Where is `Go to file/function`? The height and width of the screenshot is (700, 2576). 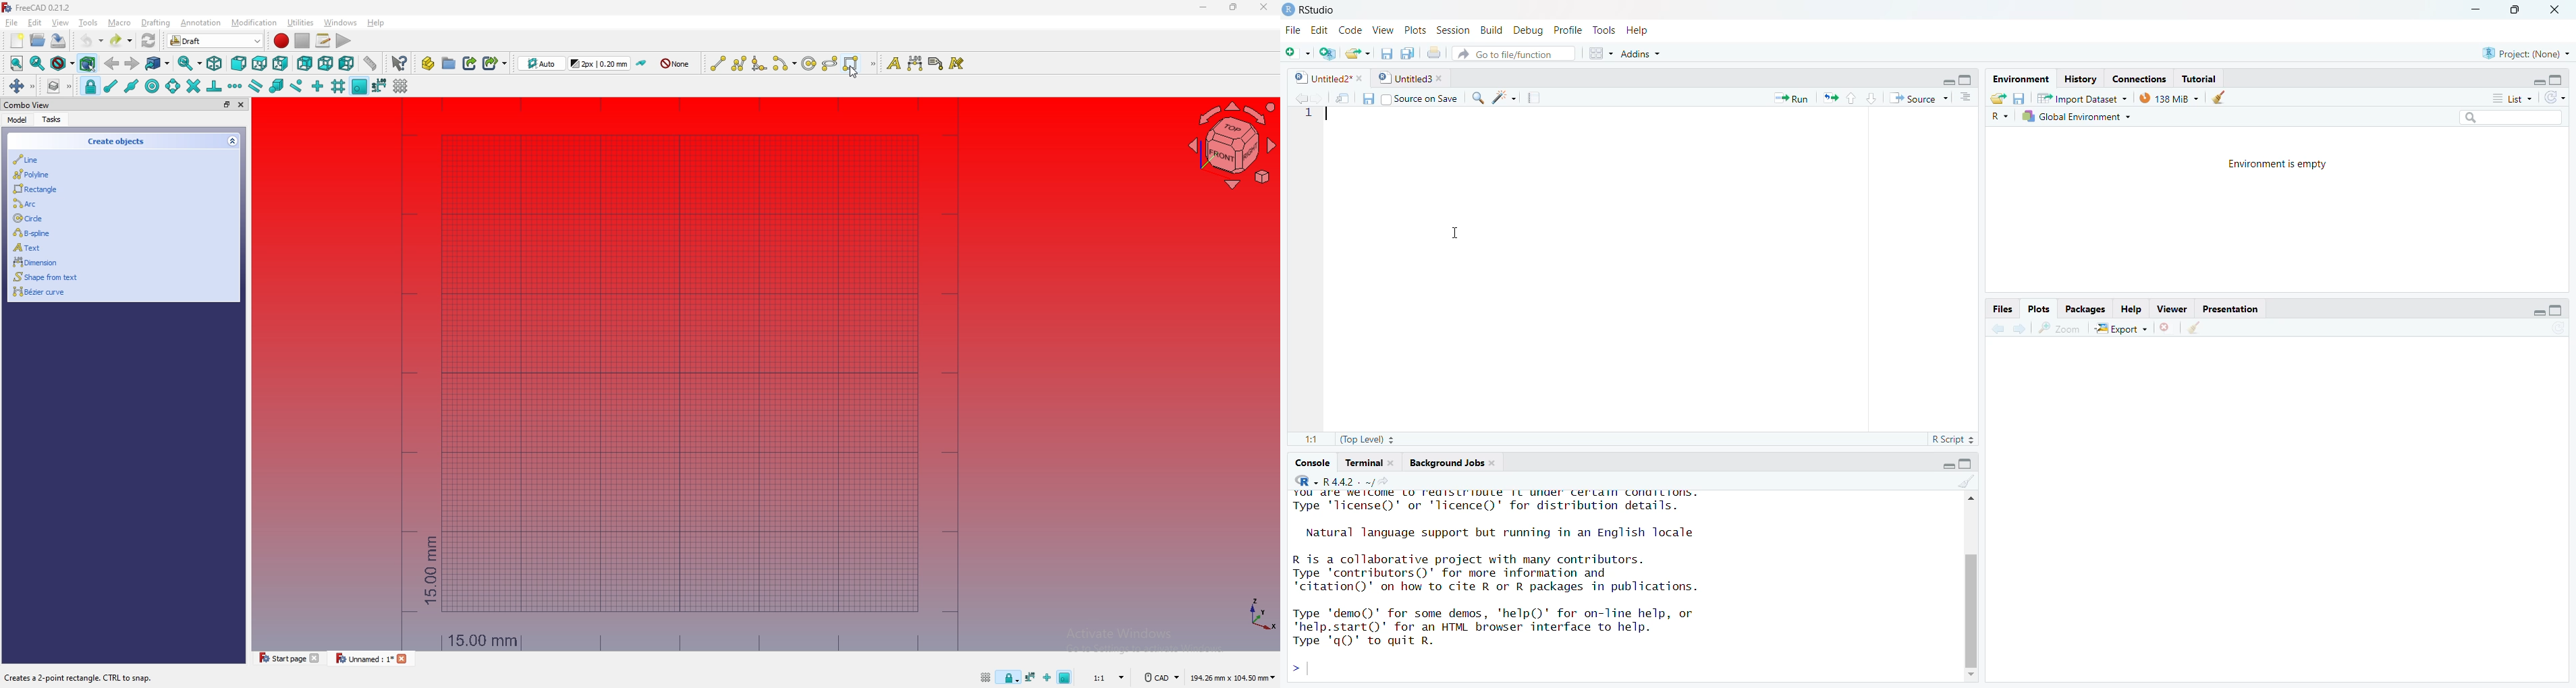 Go to file/function is located at coordinates (1514, 53).